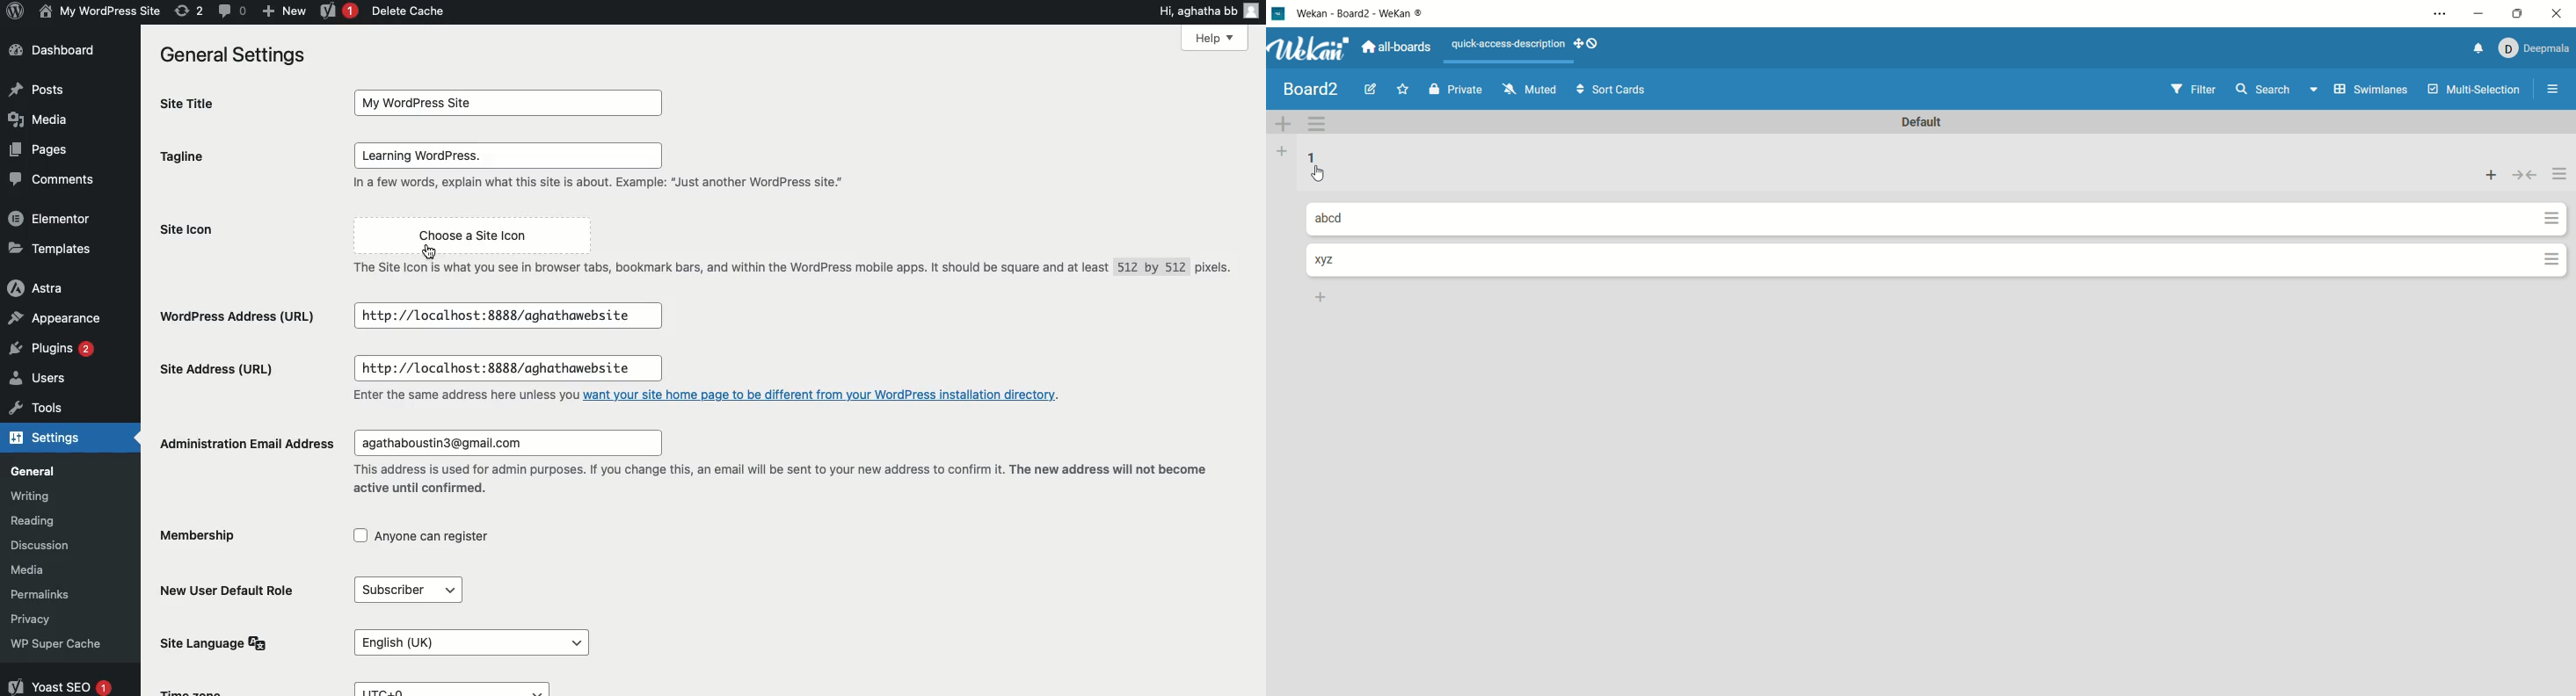  What do you see at coordinates (1456, 89) in the screenshot?
I see `private` at bounding box center [1456, 89].